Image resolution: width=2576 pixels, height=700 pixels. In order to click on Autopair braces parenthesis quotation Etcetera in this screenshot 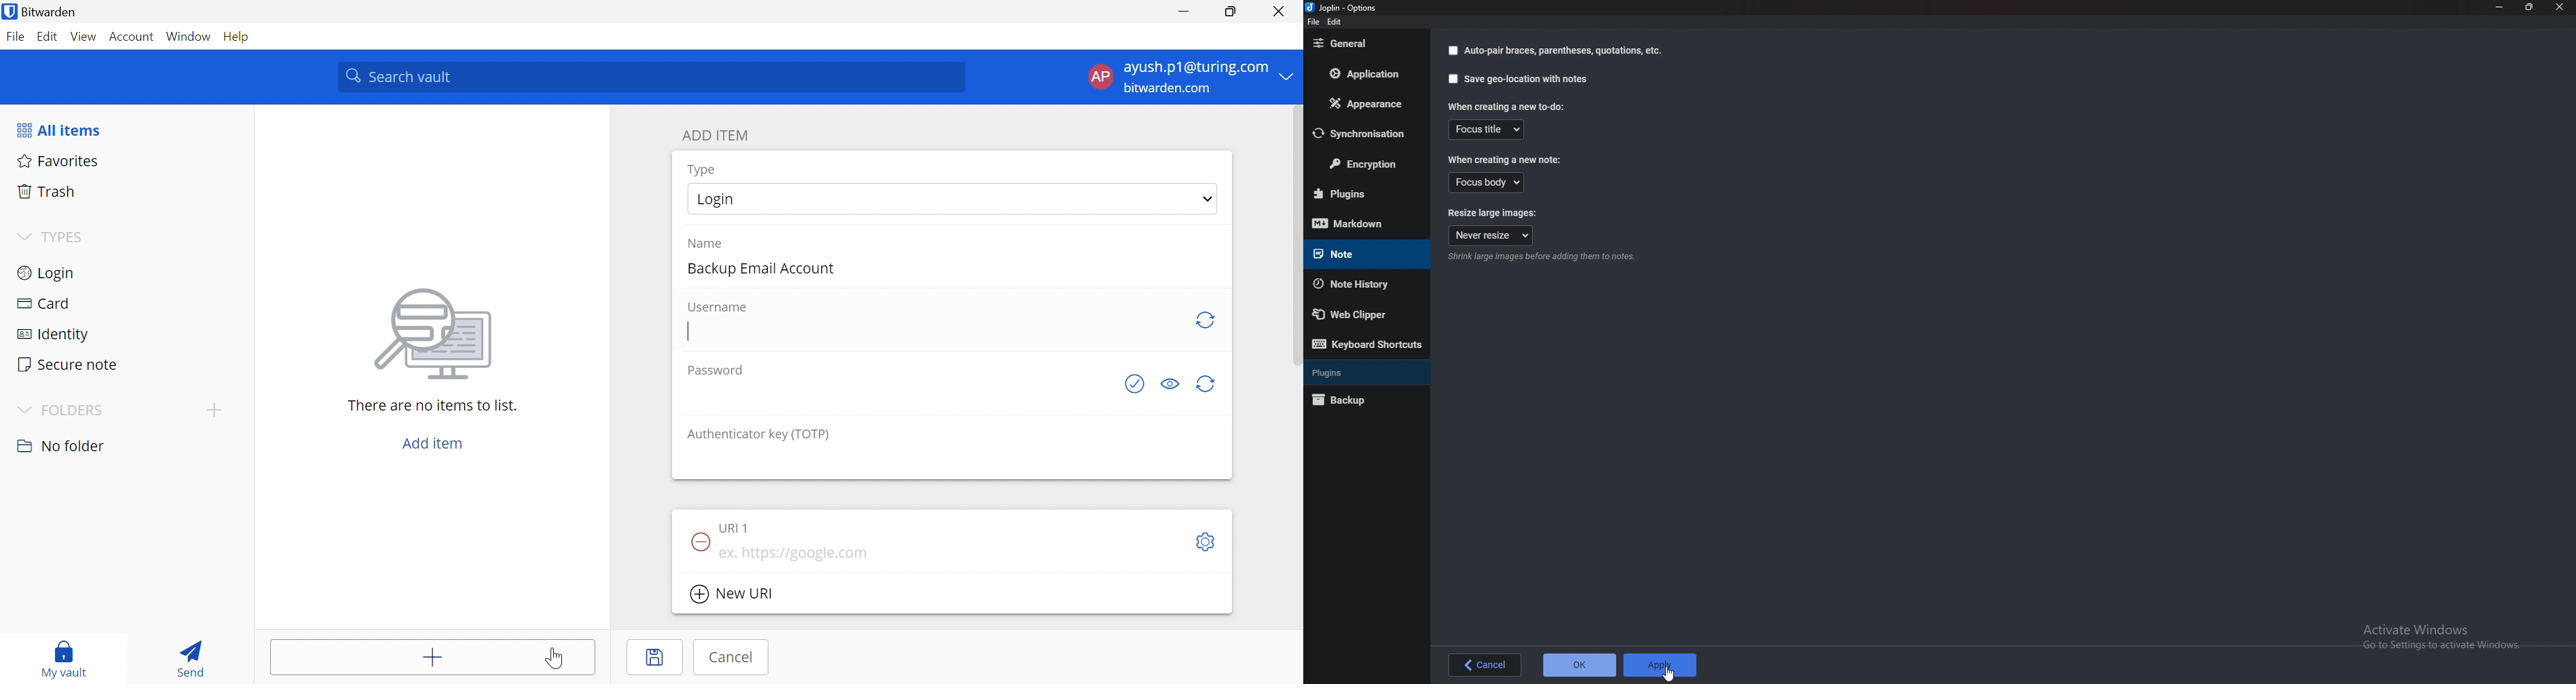, I will do `click(1564, 50)`.